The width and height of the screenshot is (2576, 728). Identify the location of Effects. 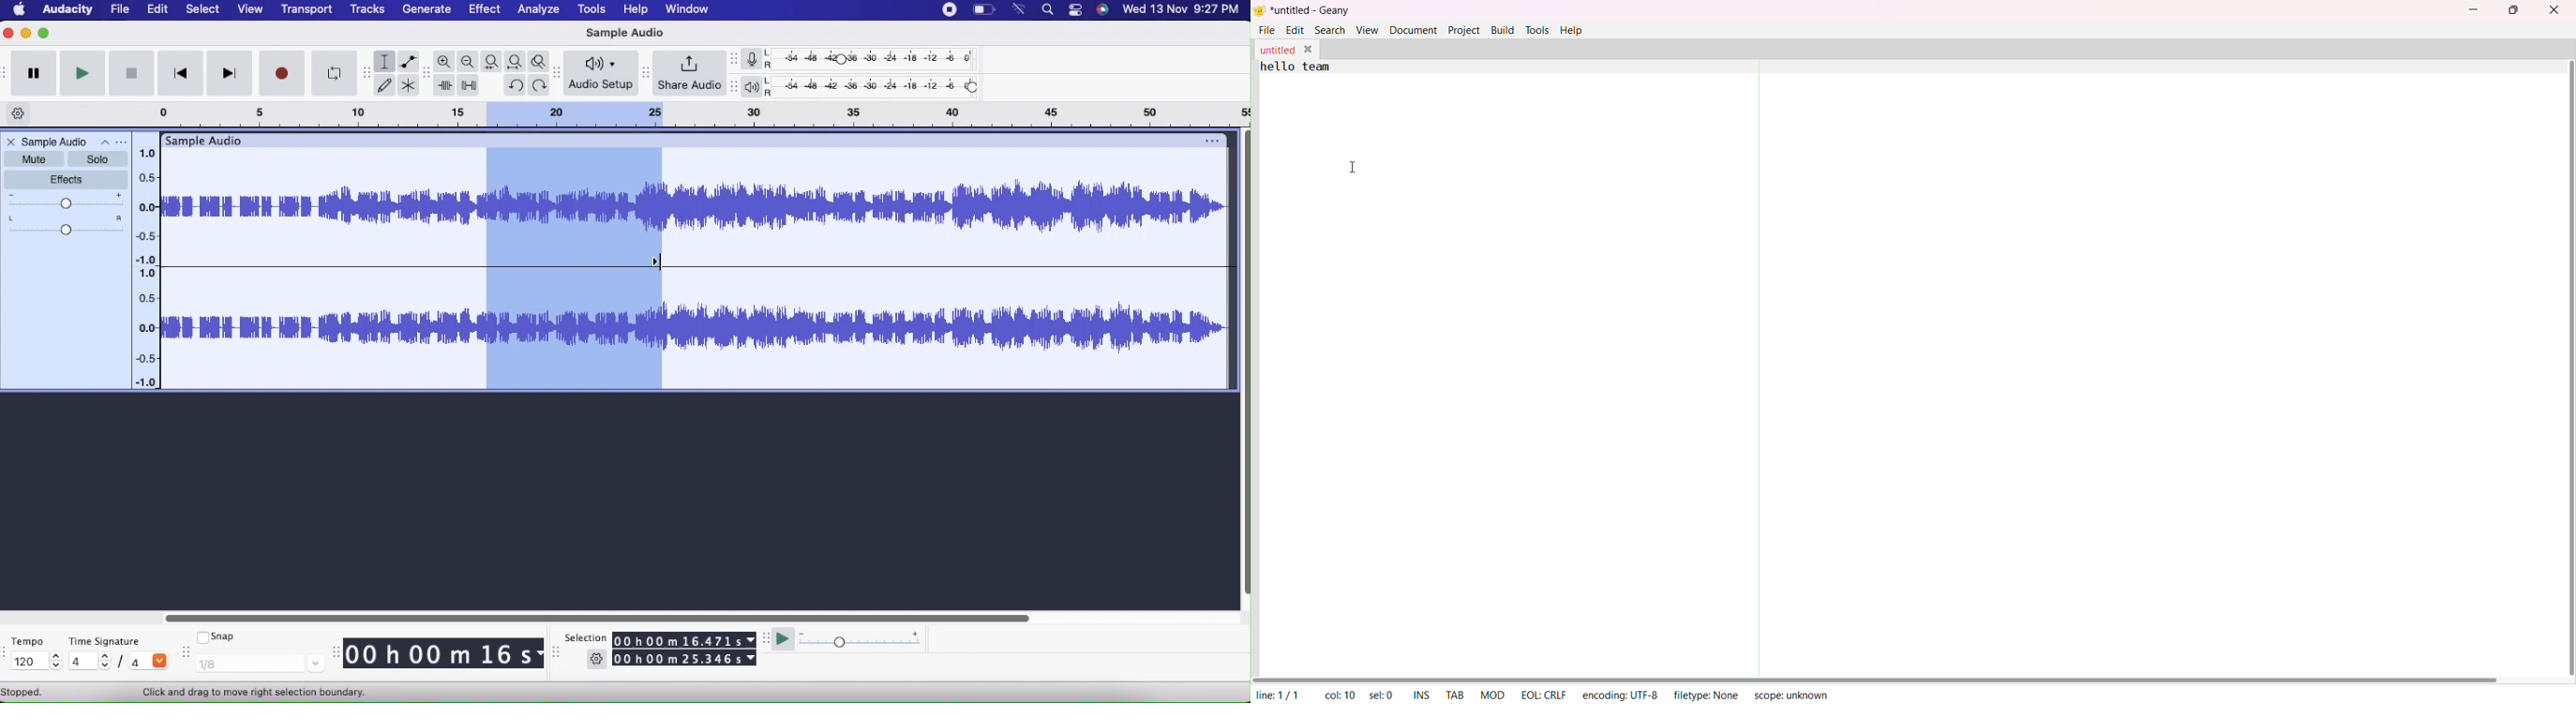
(68, 180).